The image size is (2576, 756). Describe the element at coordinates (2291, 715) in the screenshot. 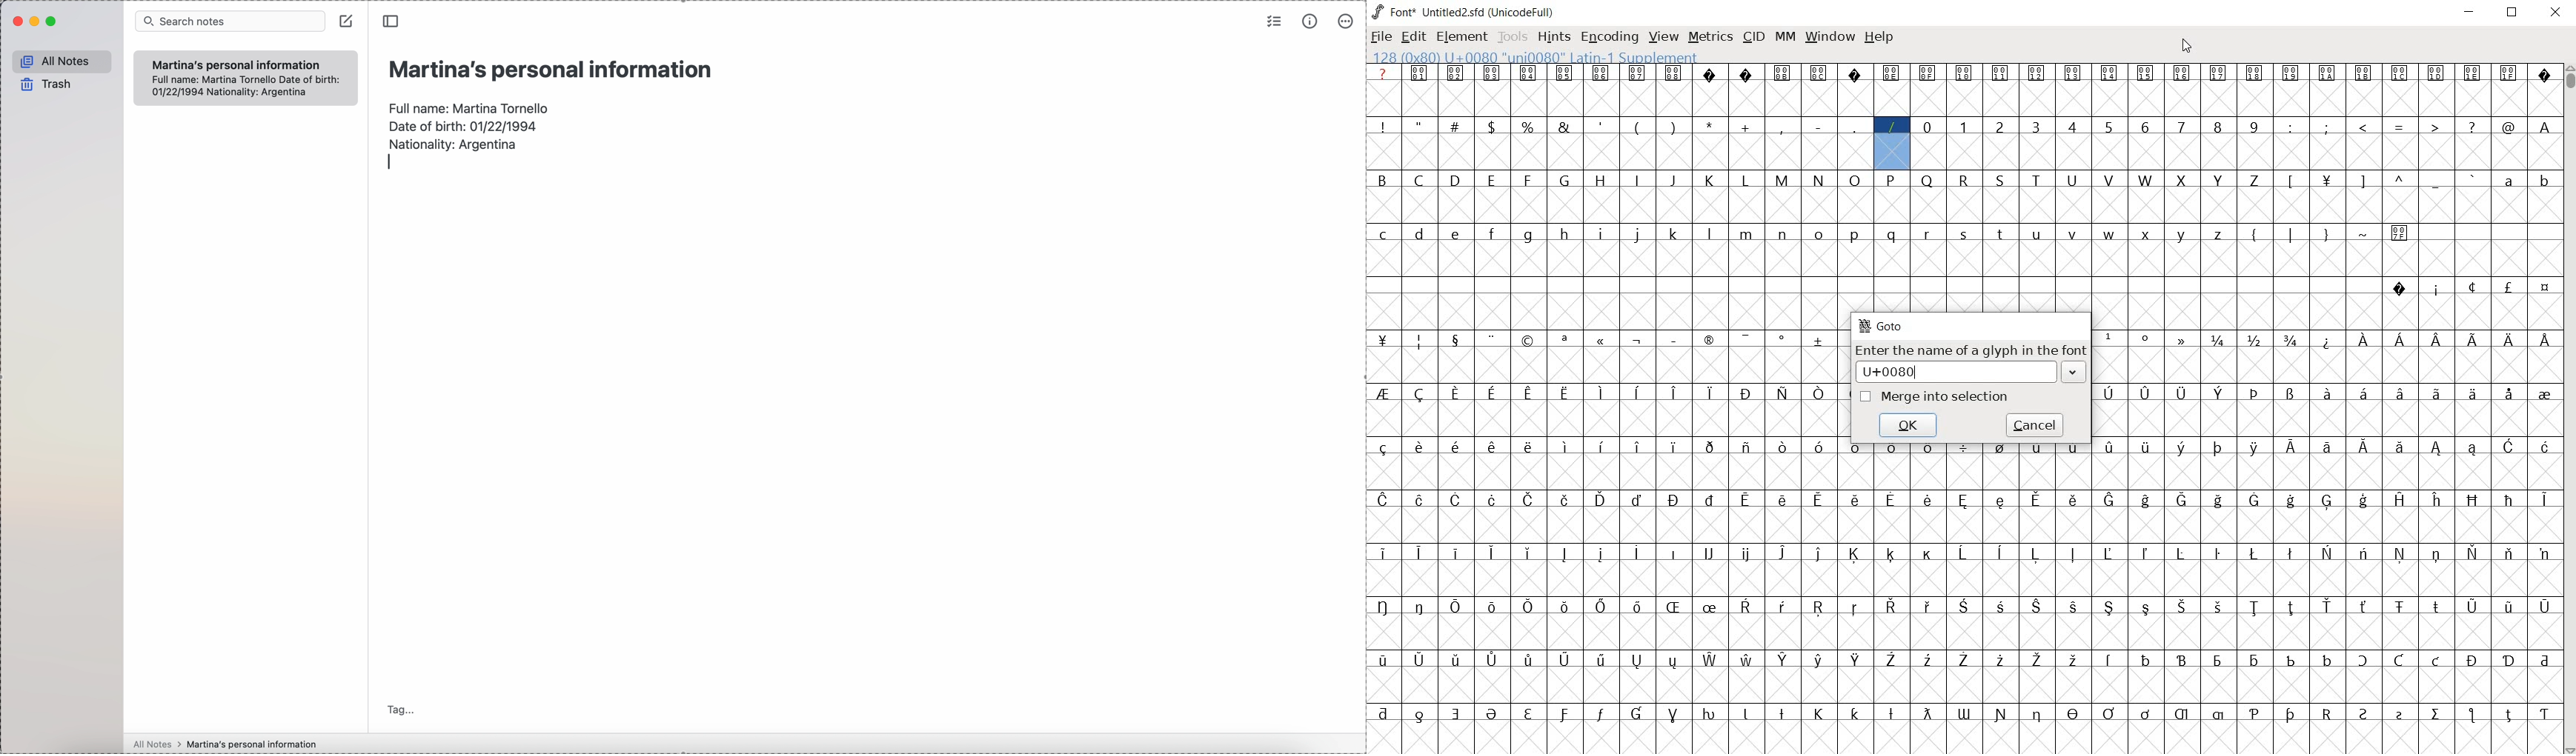

I see `glyph` at that location.